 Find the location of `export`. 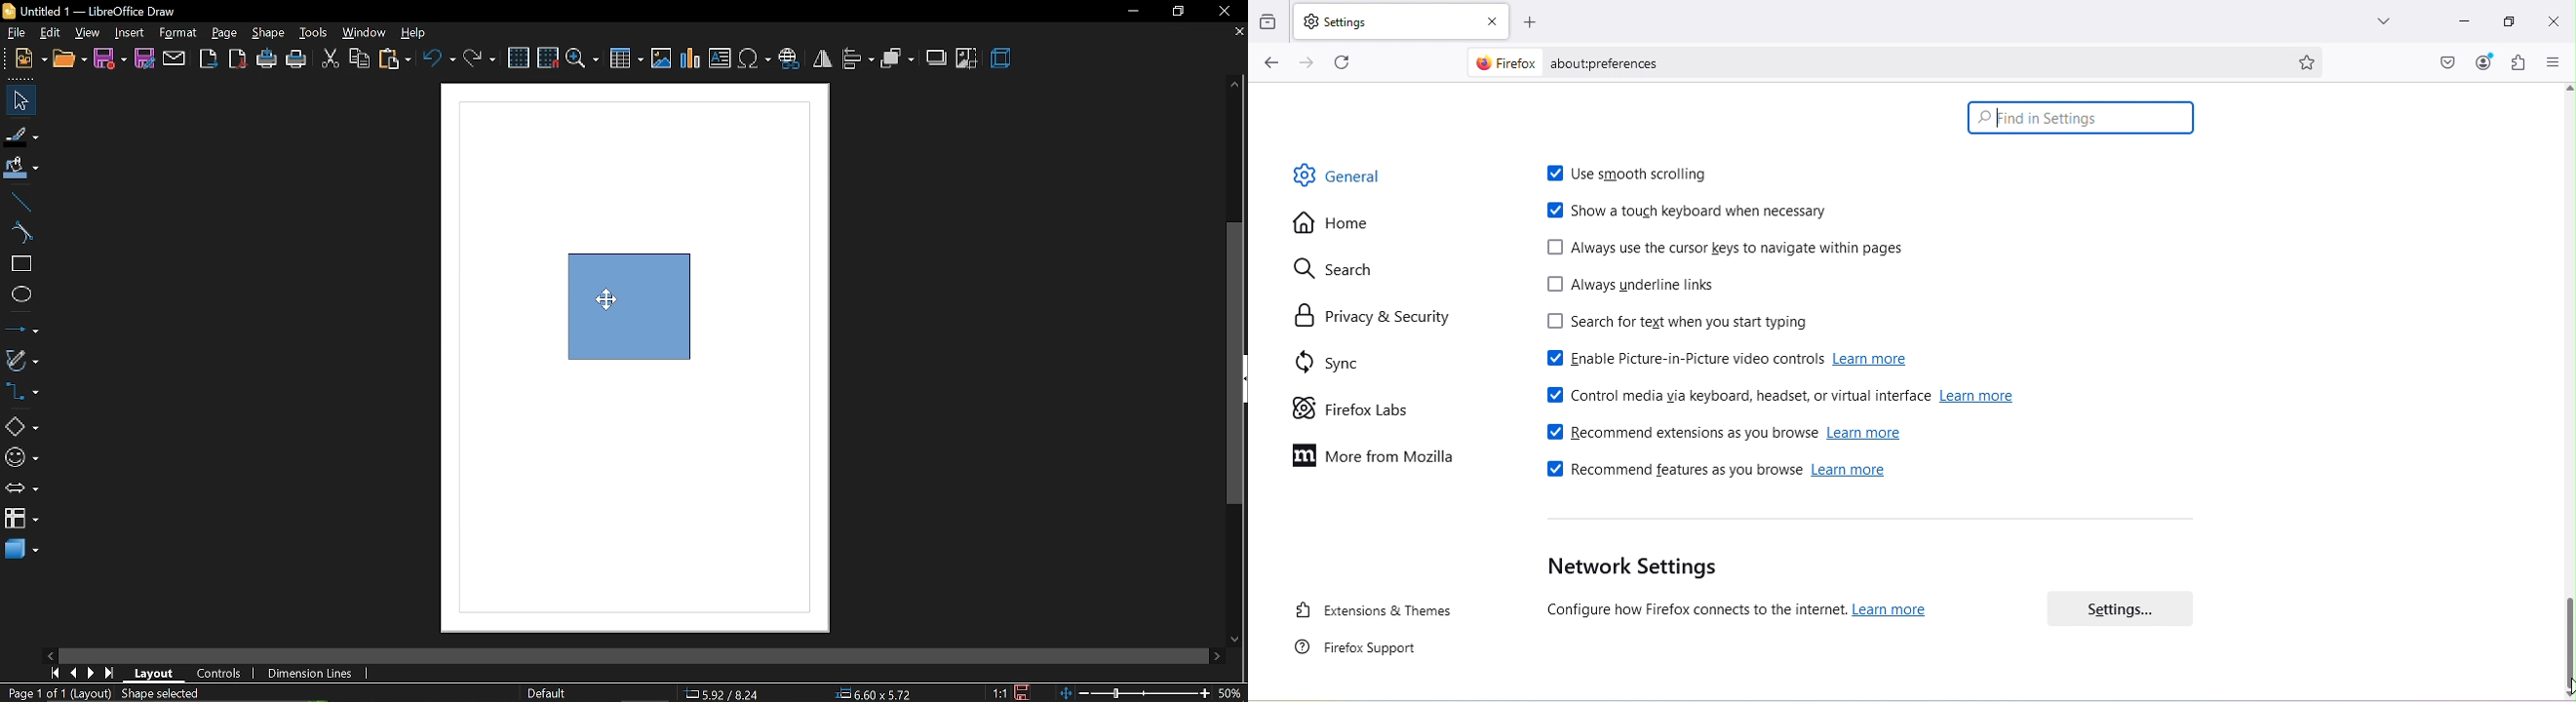

export is located at coordinates (211, 58).